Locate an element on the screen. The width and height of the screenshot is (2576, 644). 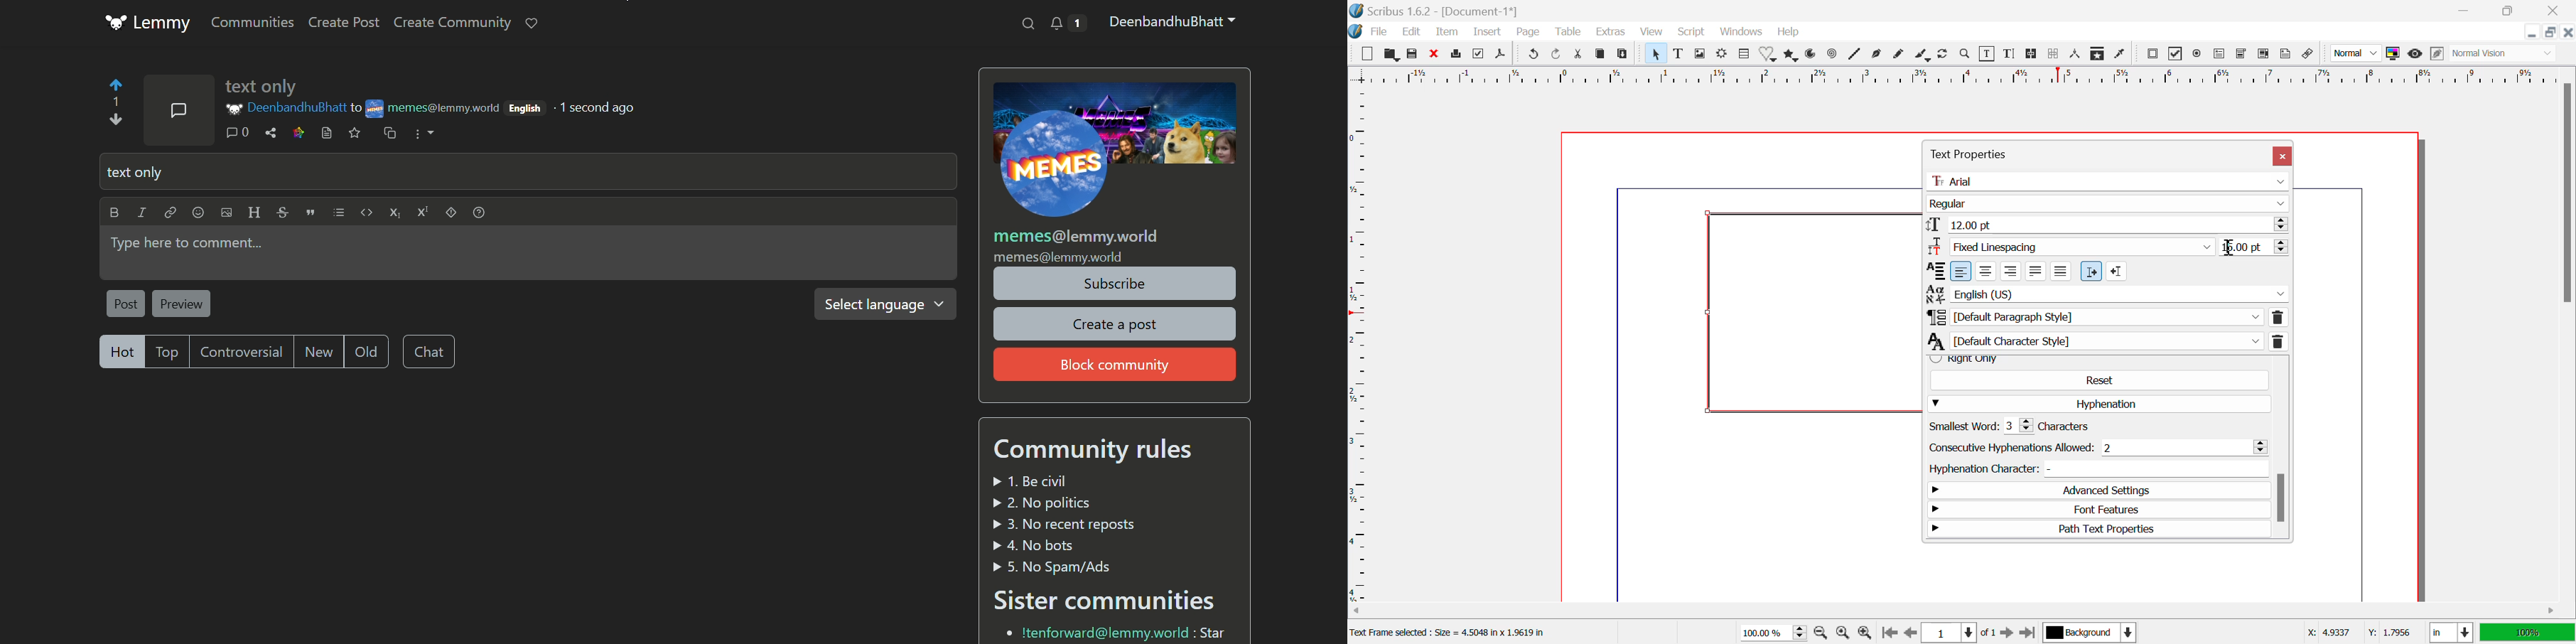
chat is located at coordinates (429, 351).